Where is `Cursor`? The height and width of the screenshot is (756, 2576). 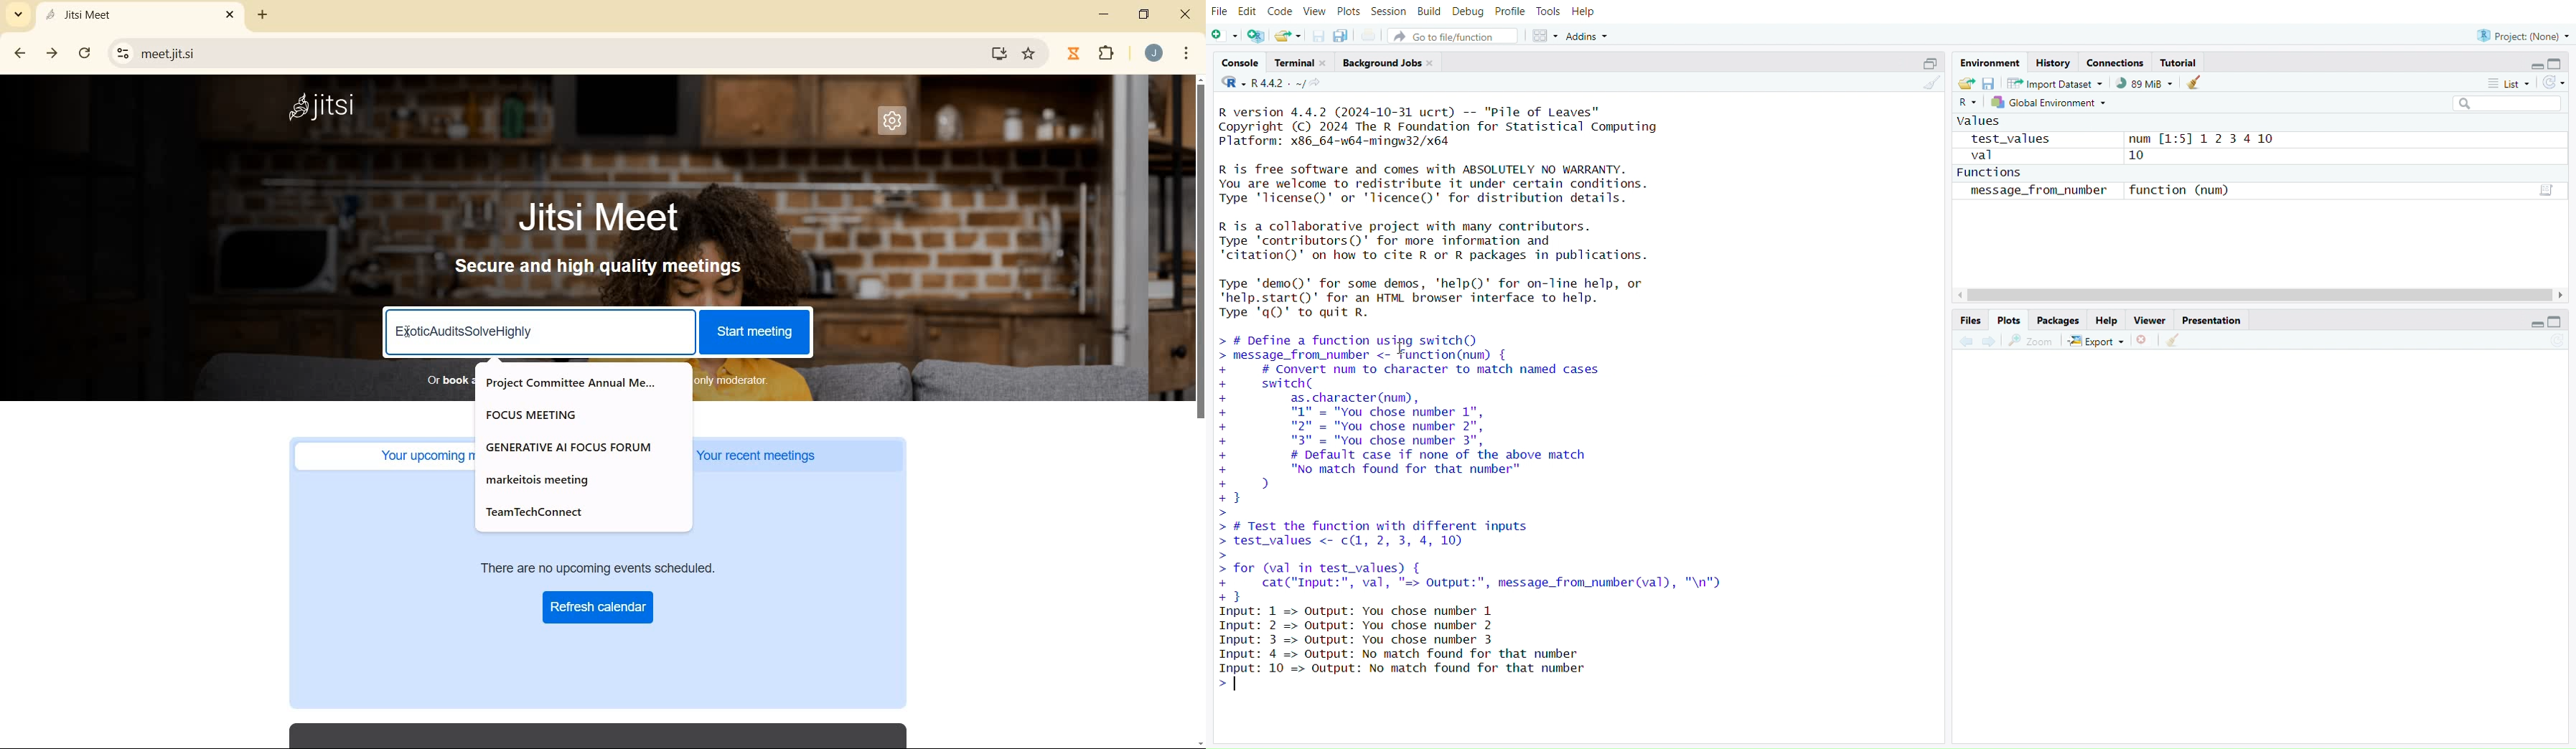 Cursor is located at coordinates (2261, 294).